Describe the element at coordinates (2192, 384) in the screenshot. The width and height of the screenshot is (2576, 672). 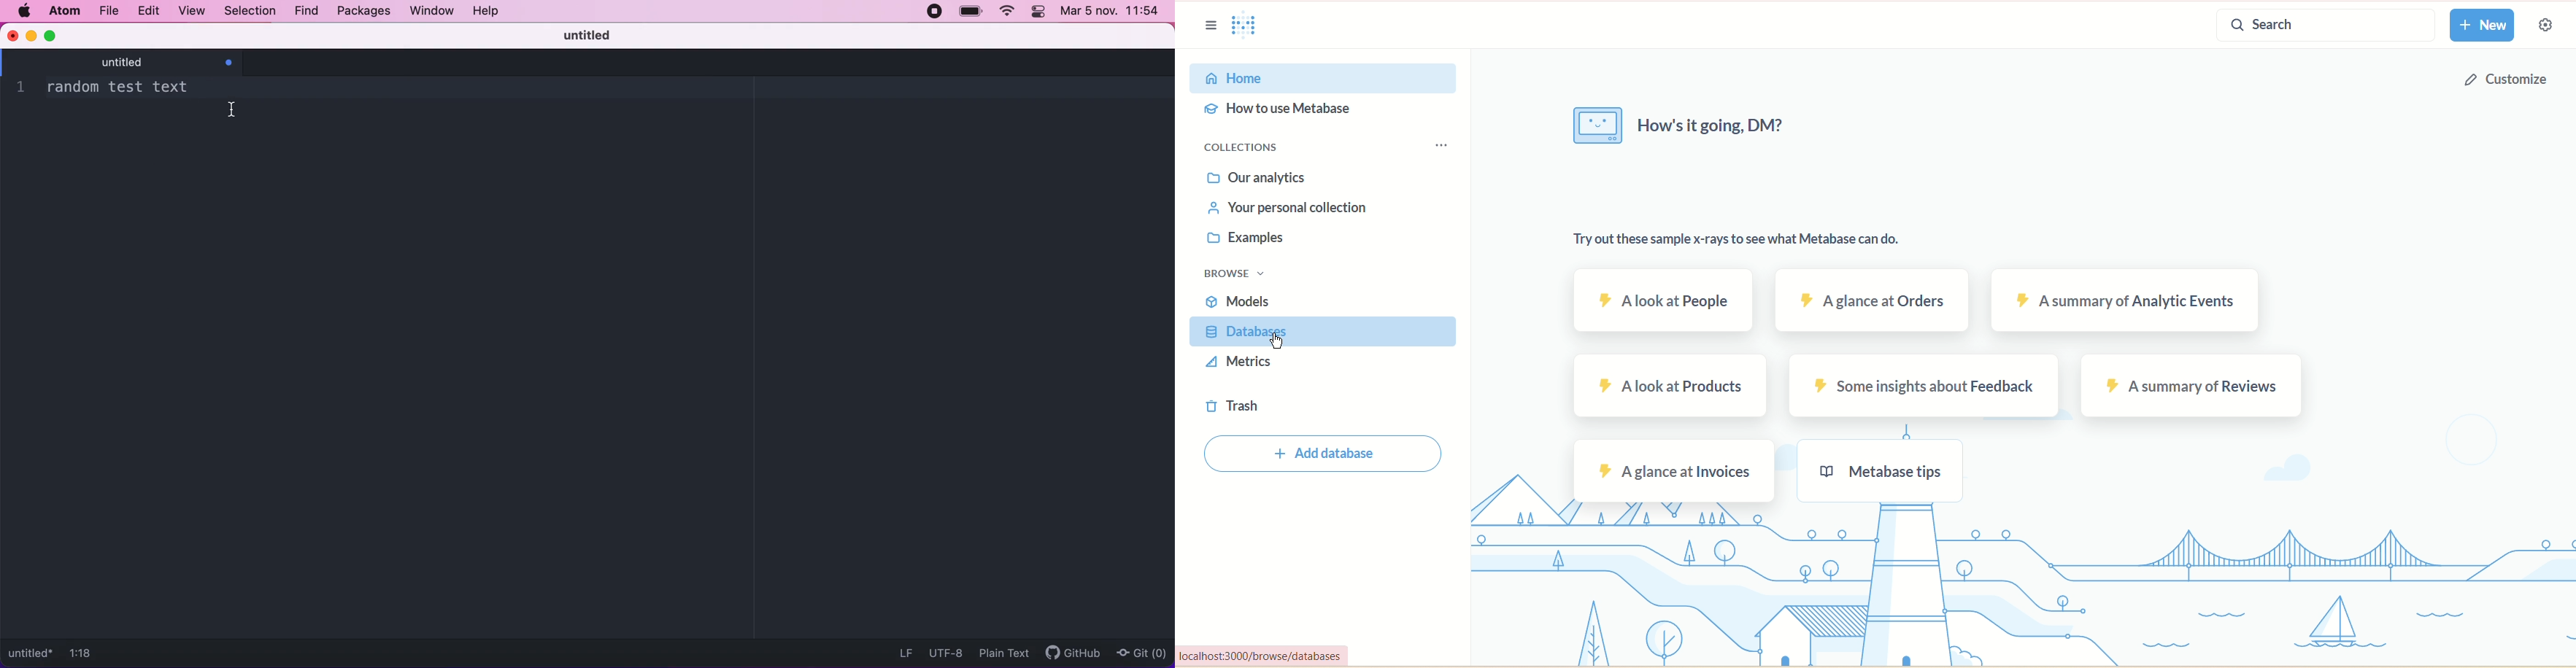
I see `a summary of reviews` at that location.